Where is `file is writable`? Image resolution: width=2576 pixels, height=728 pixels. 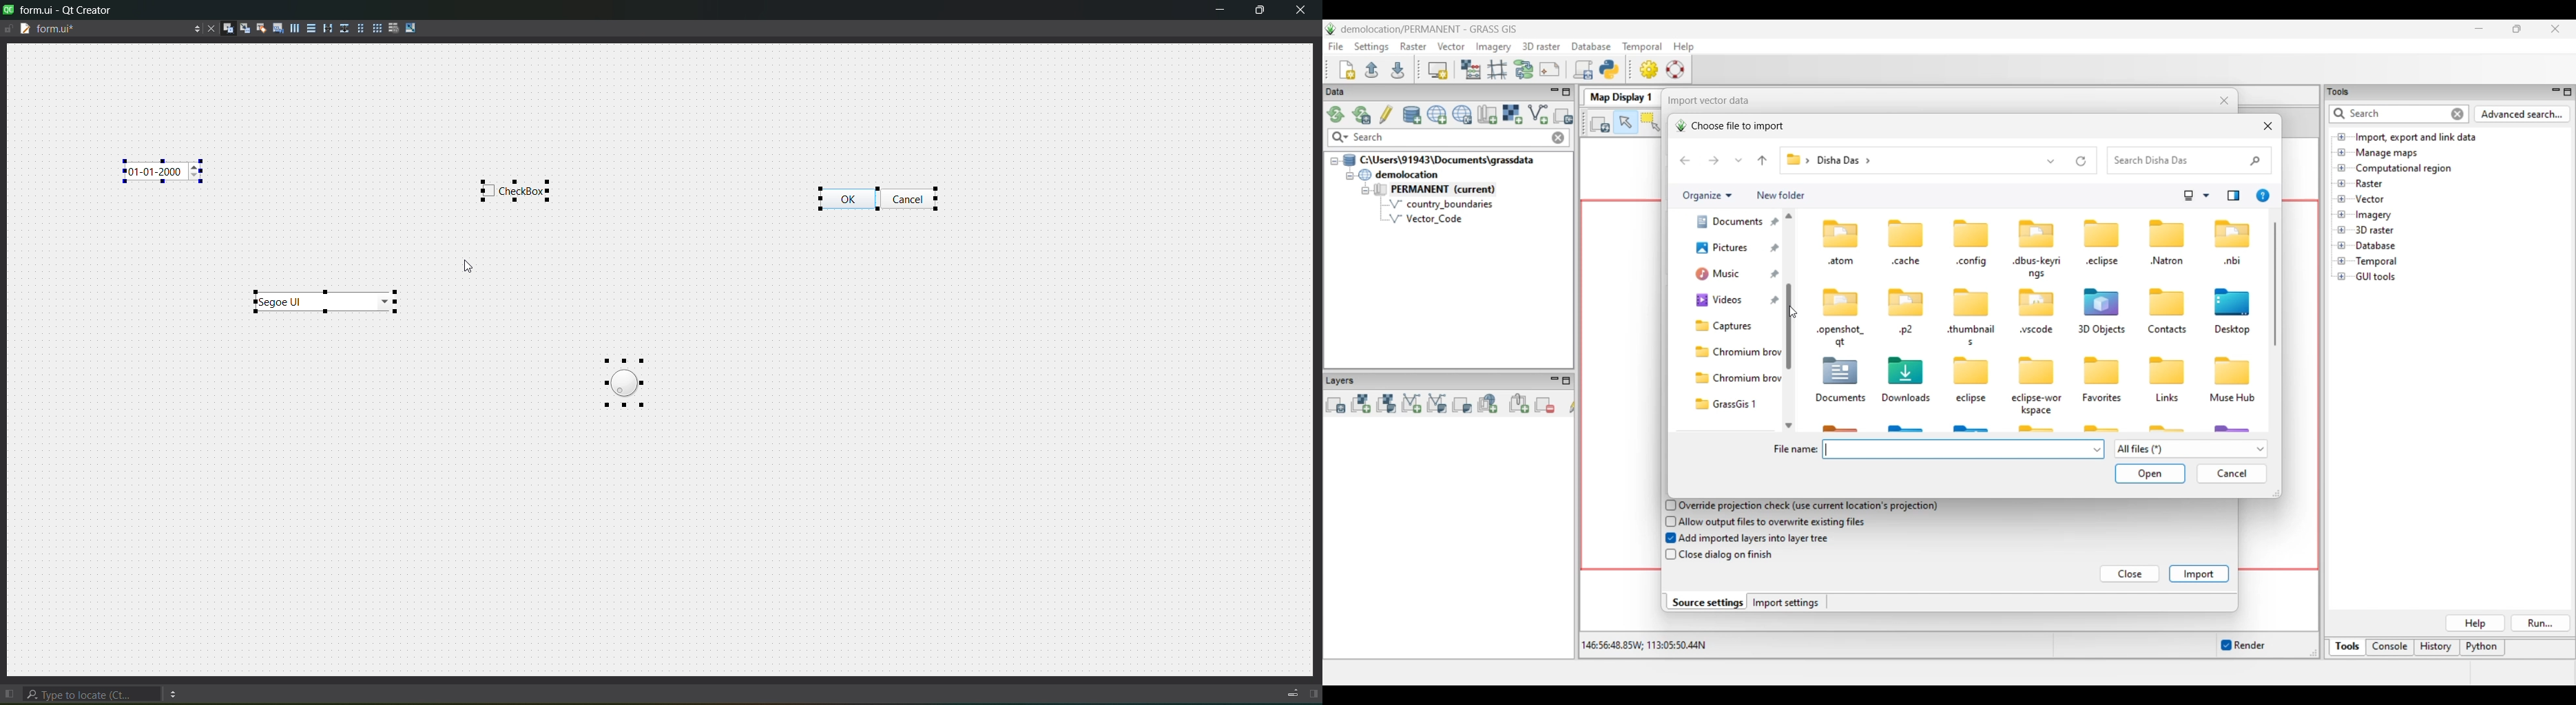 file is writable is located at coordinates (8, 28).